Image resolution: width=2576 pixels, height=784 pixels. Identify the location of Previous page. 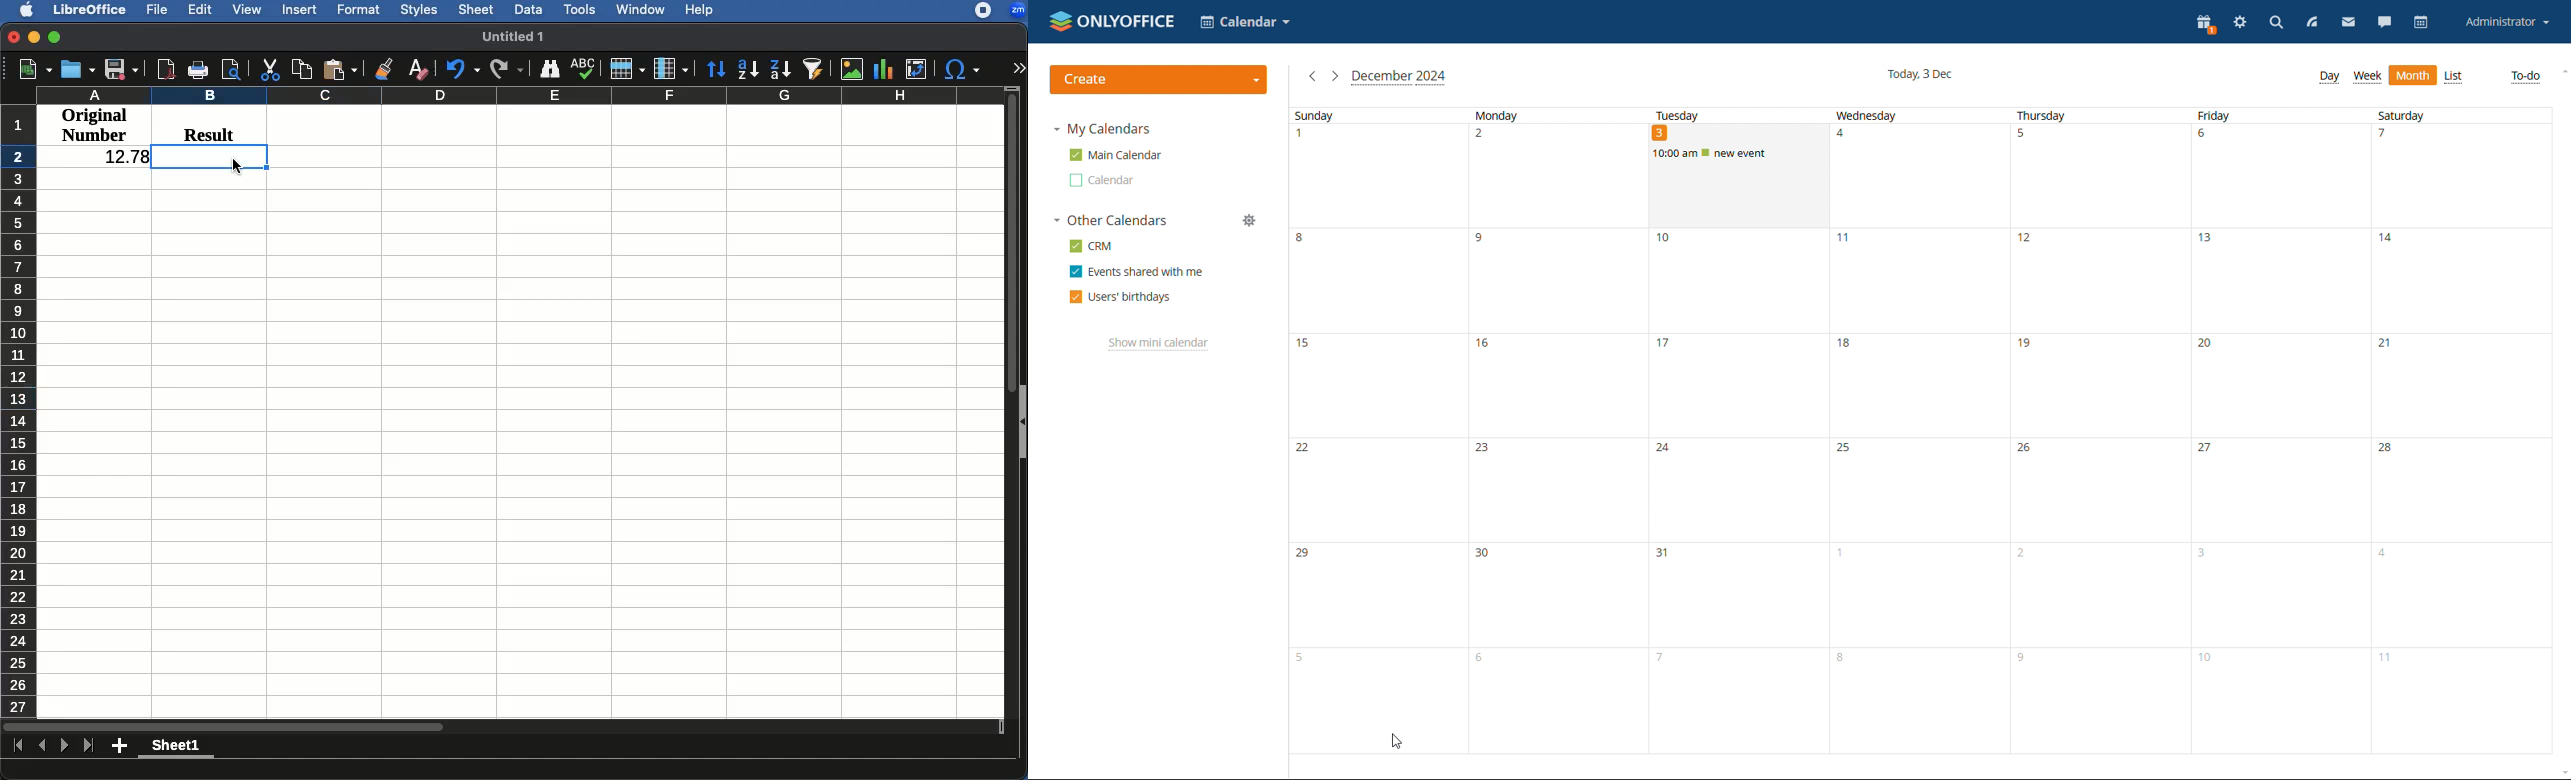
(42, 745).